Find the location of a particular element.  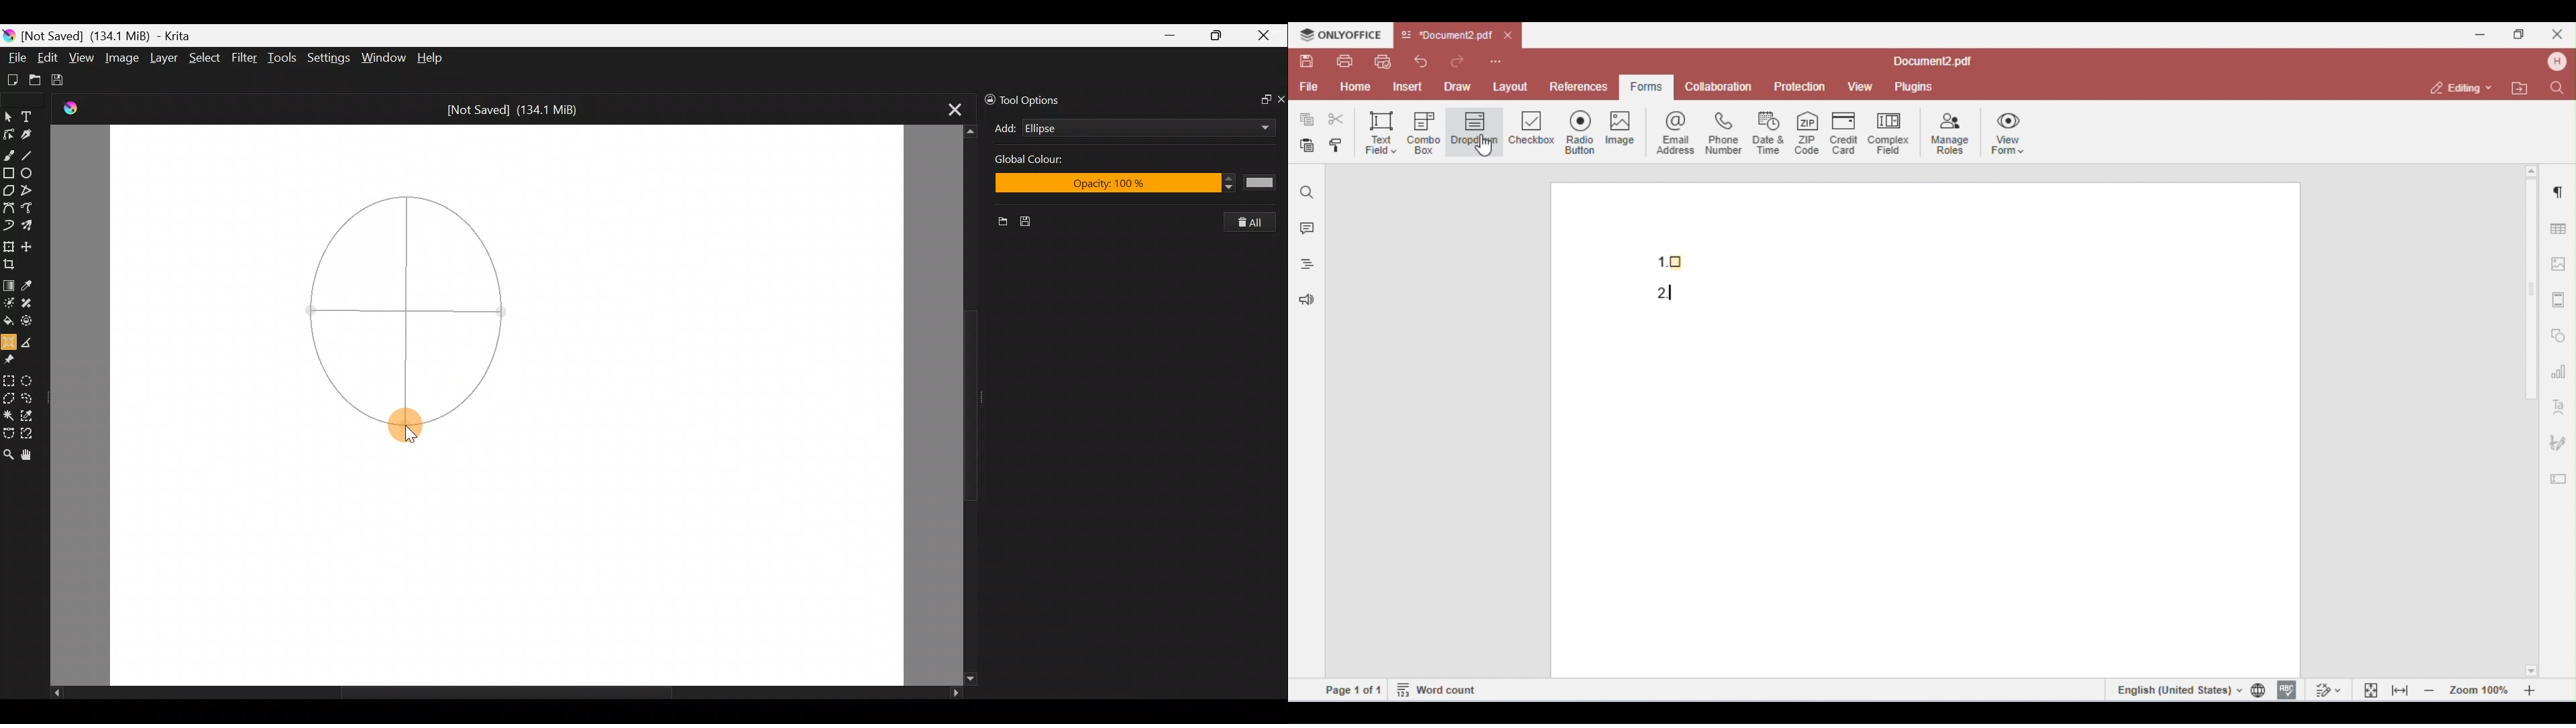

Float docker is located at coordinates (1260, 101).